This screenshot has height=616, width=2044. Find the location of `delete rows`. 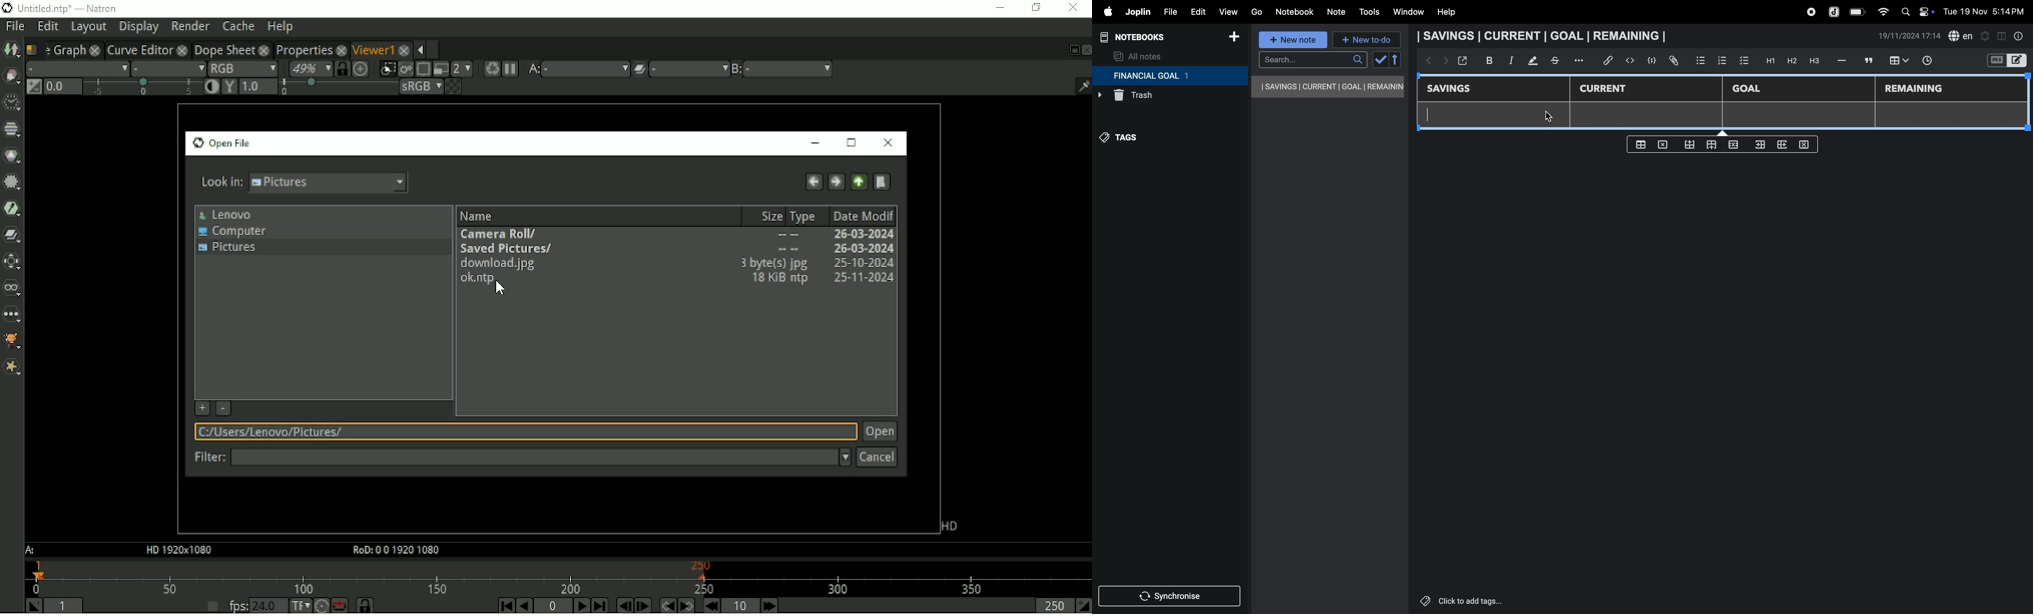

delete rows is located at coordinates (1805, 144).